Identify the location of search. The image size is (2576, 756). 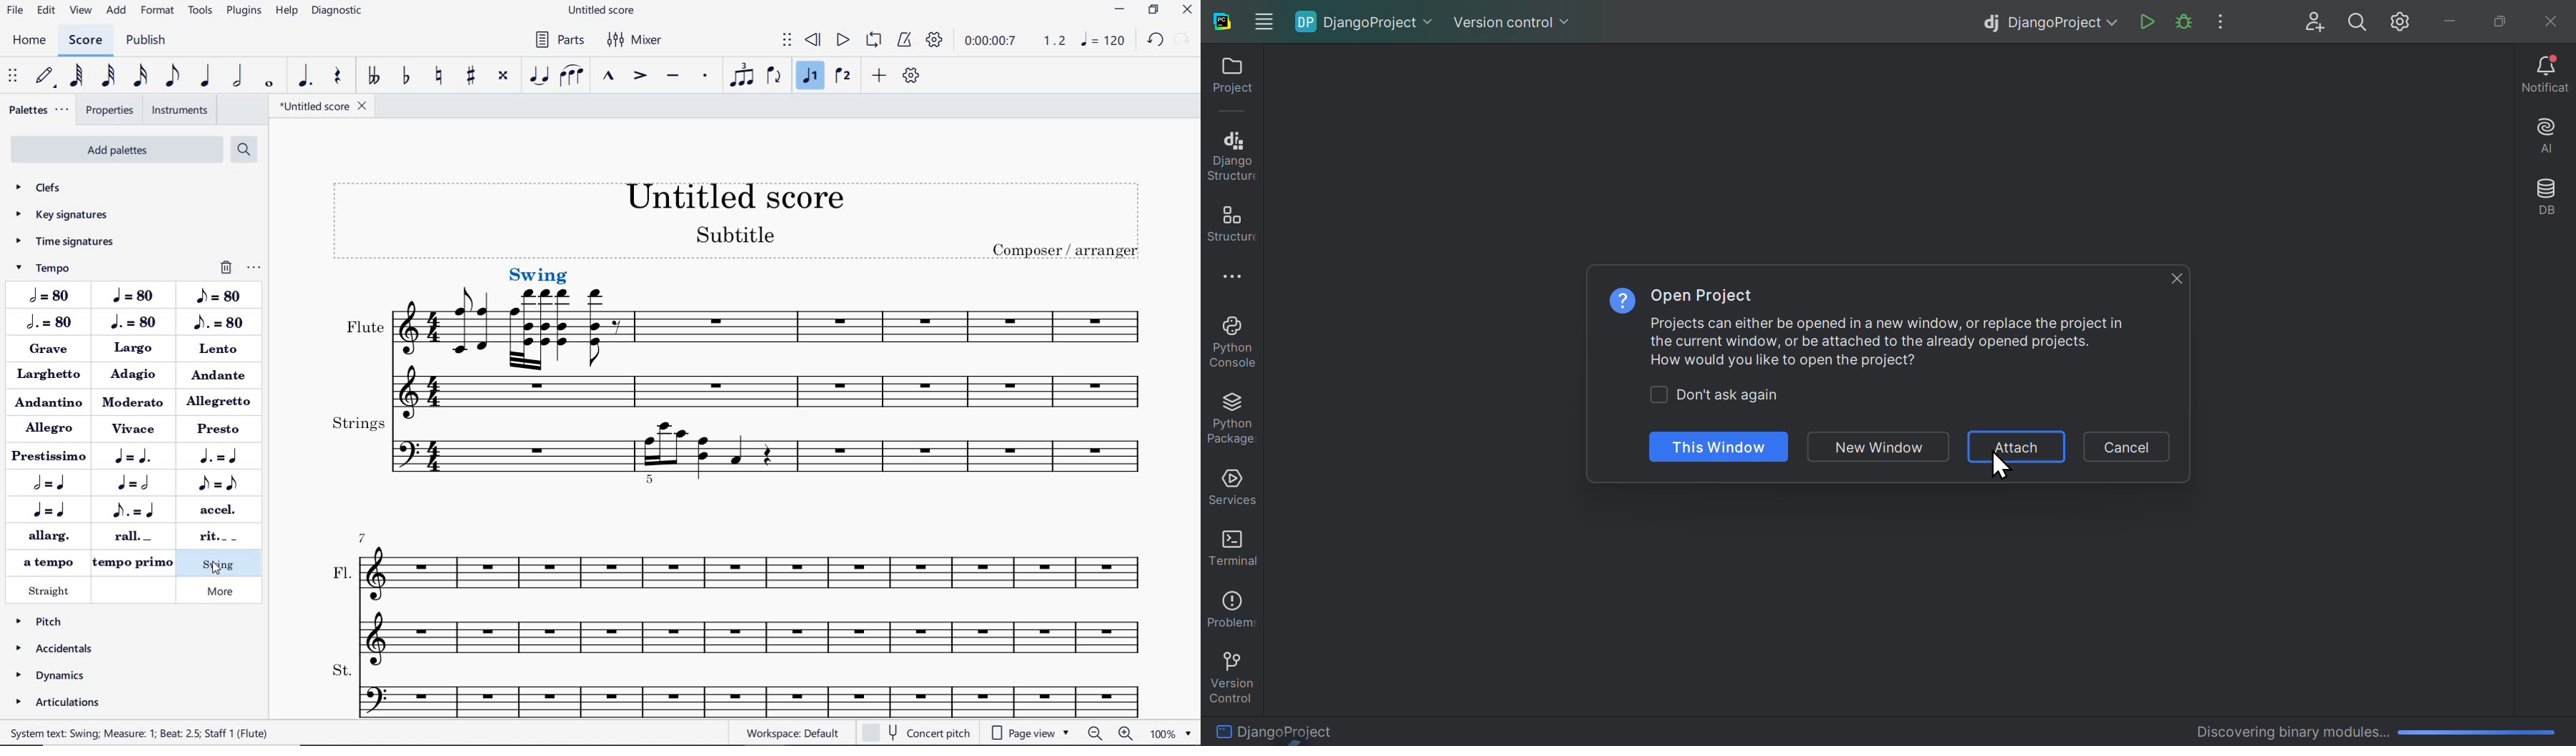
(2358, 22).